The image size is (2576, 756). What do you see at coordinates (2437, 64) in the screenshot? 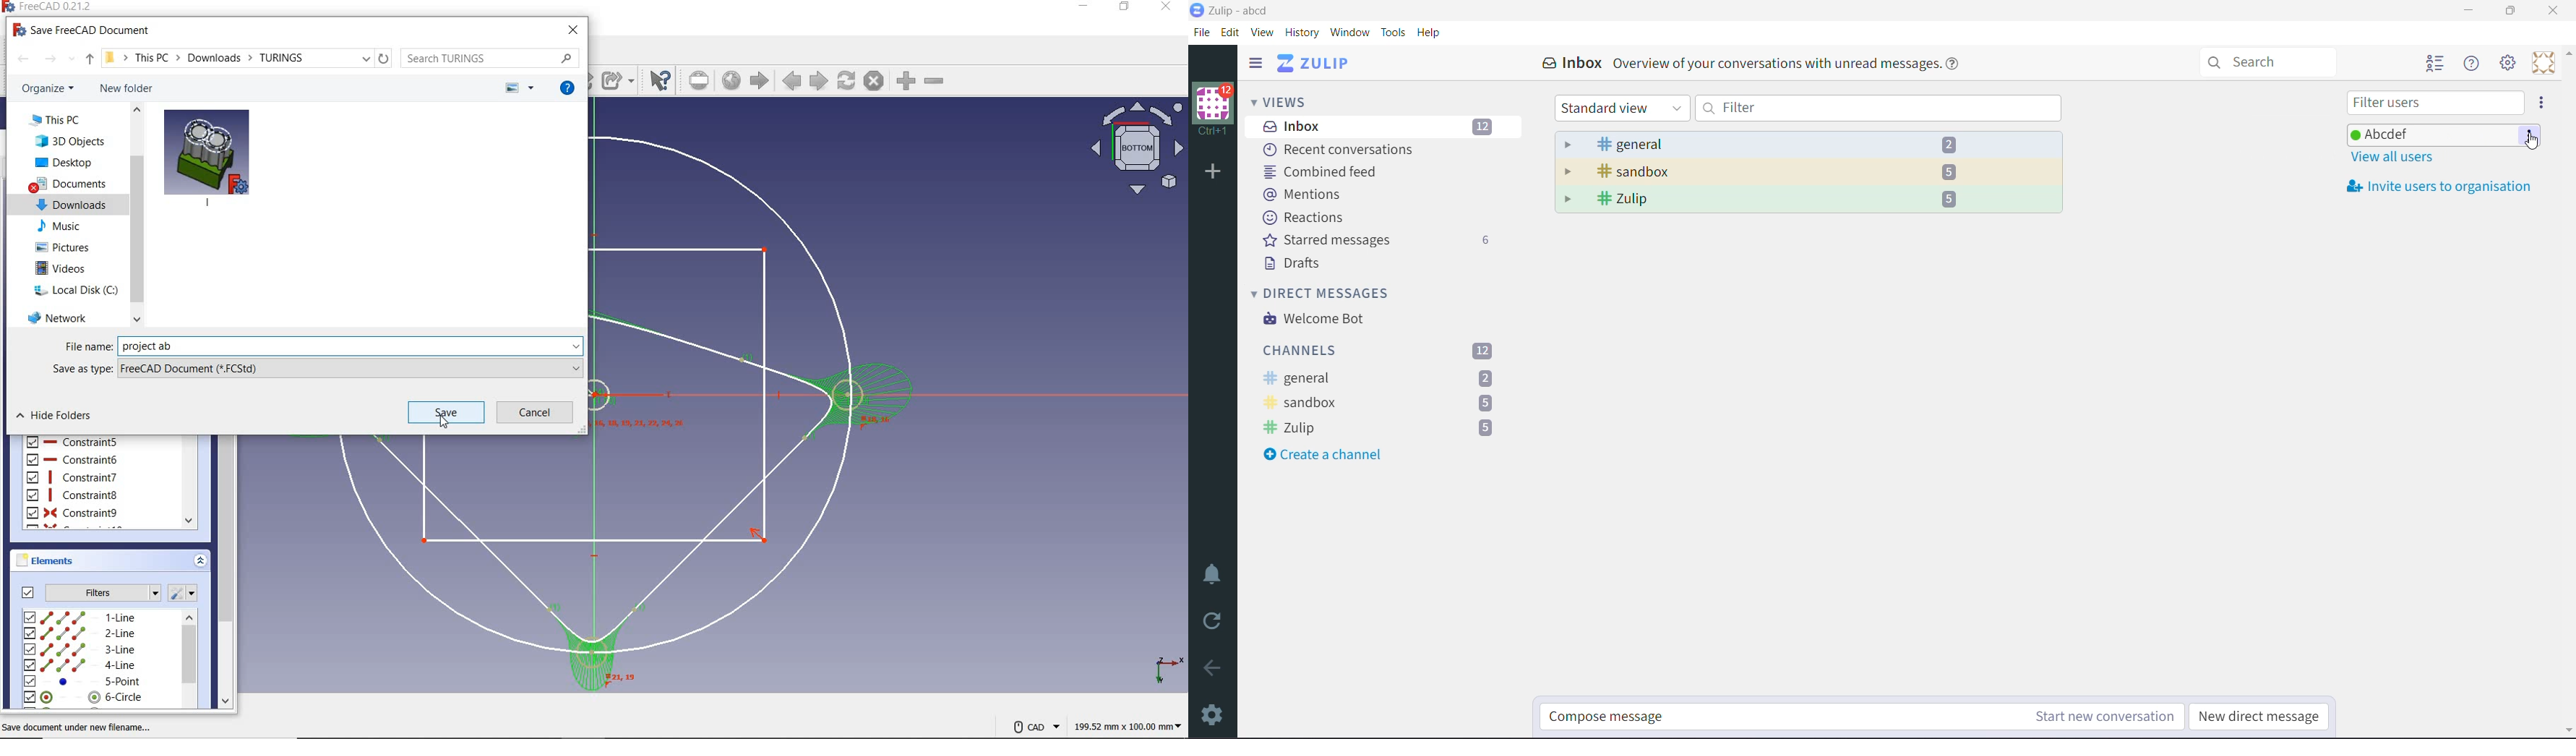
I see `Hide user list` at bounding box center [2437, 64].